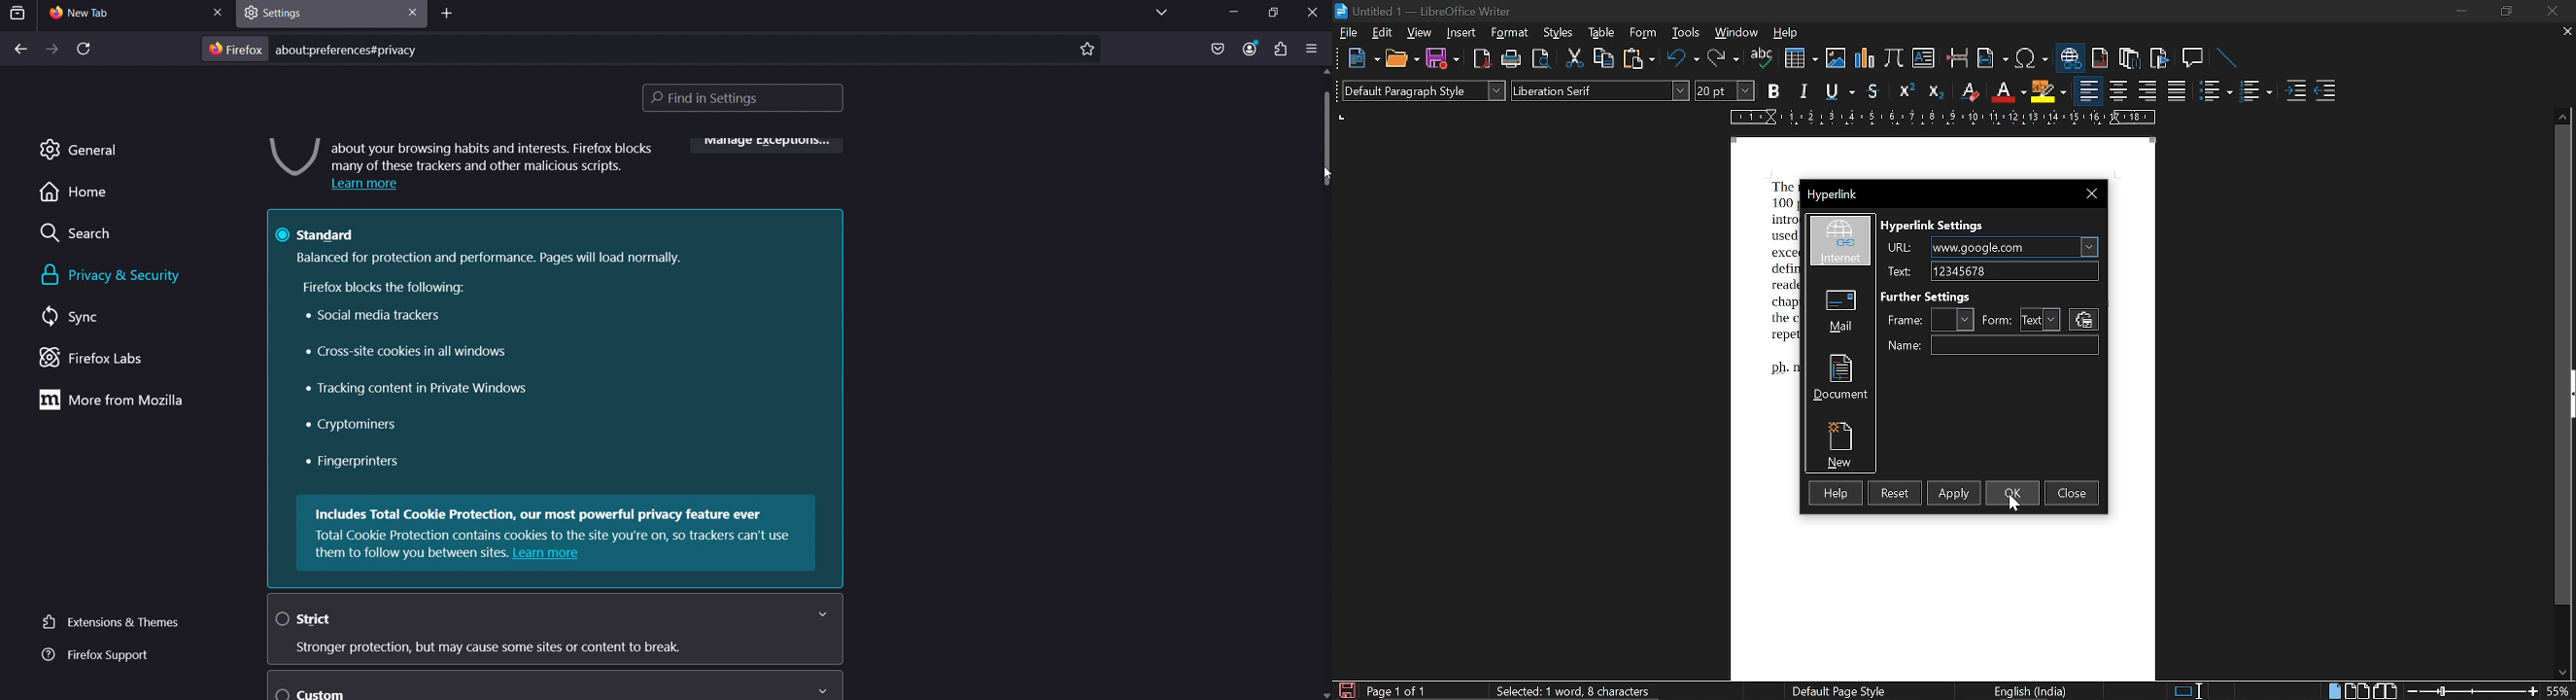  I want to click on ok, so click(2013, 492).